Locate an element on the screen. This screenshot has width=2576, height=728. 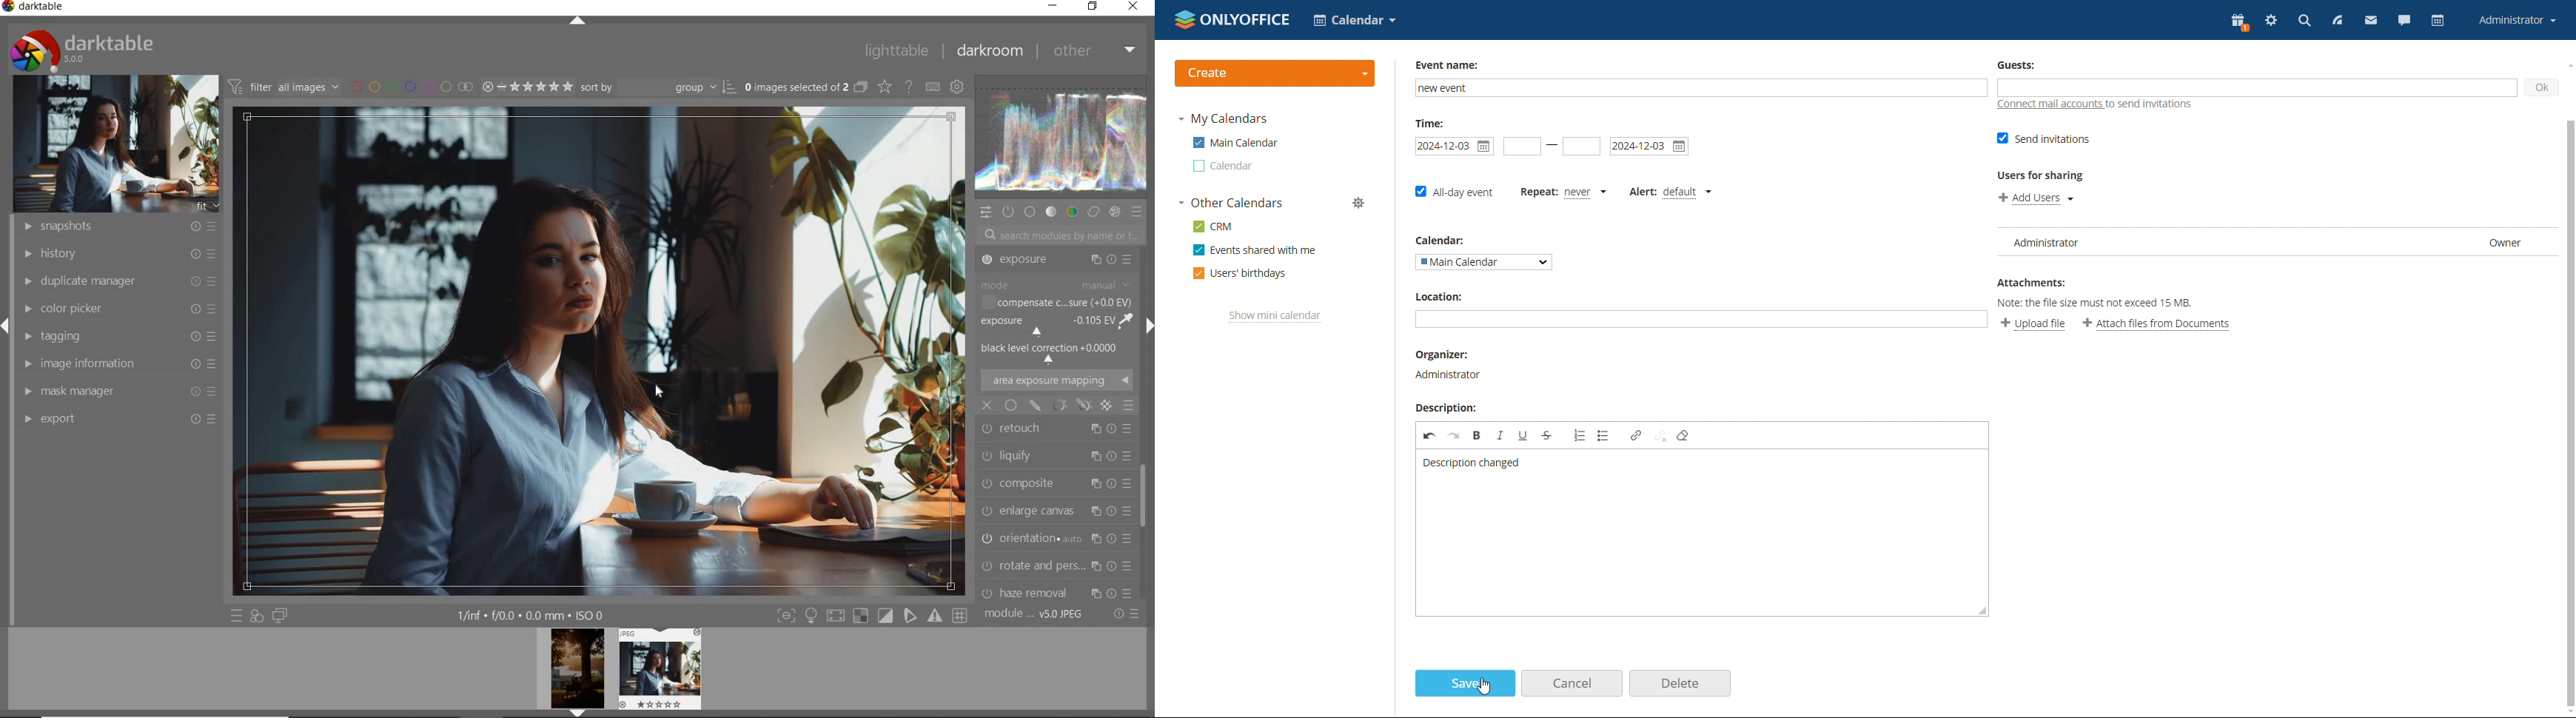
manage is located at coordinates (1359, 203).